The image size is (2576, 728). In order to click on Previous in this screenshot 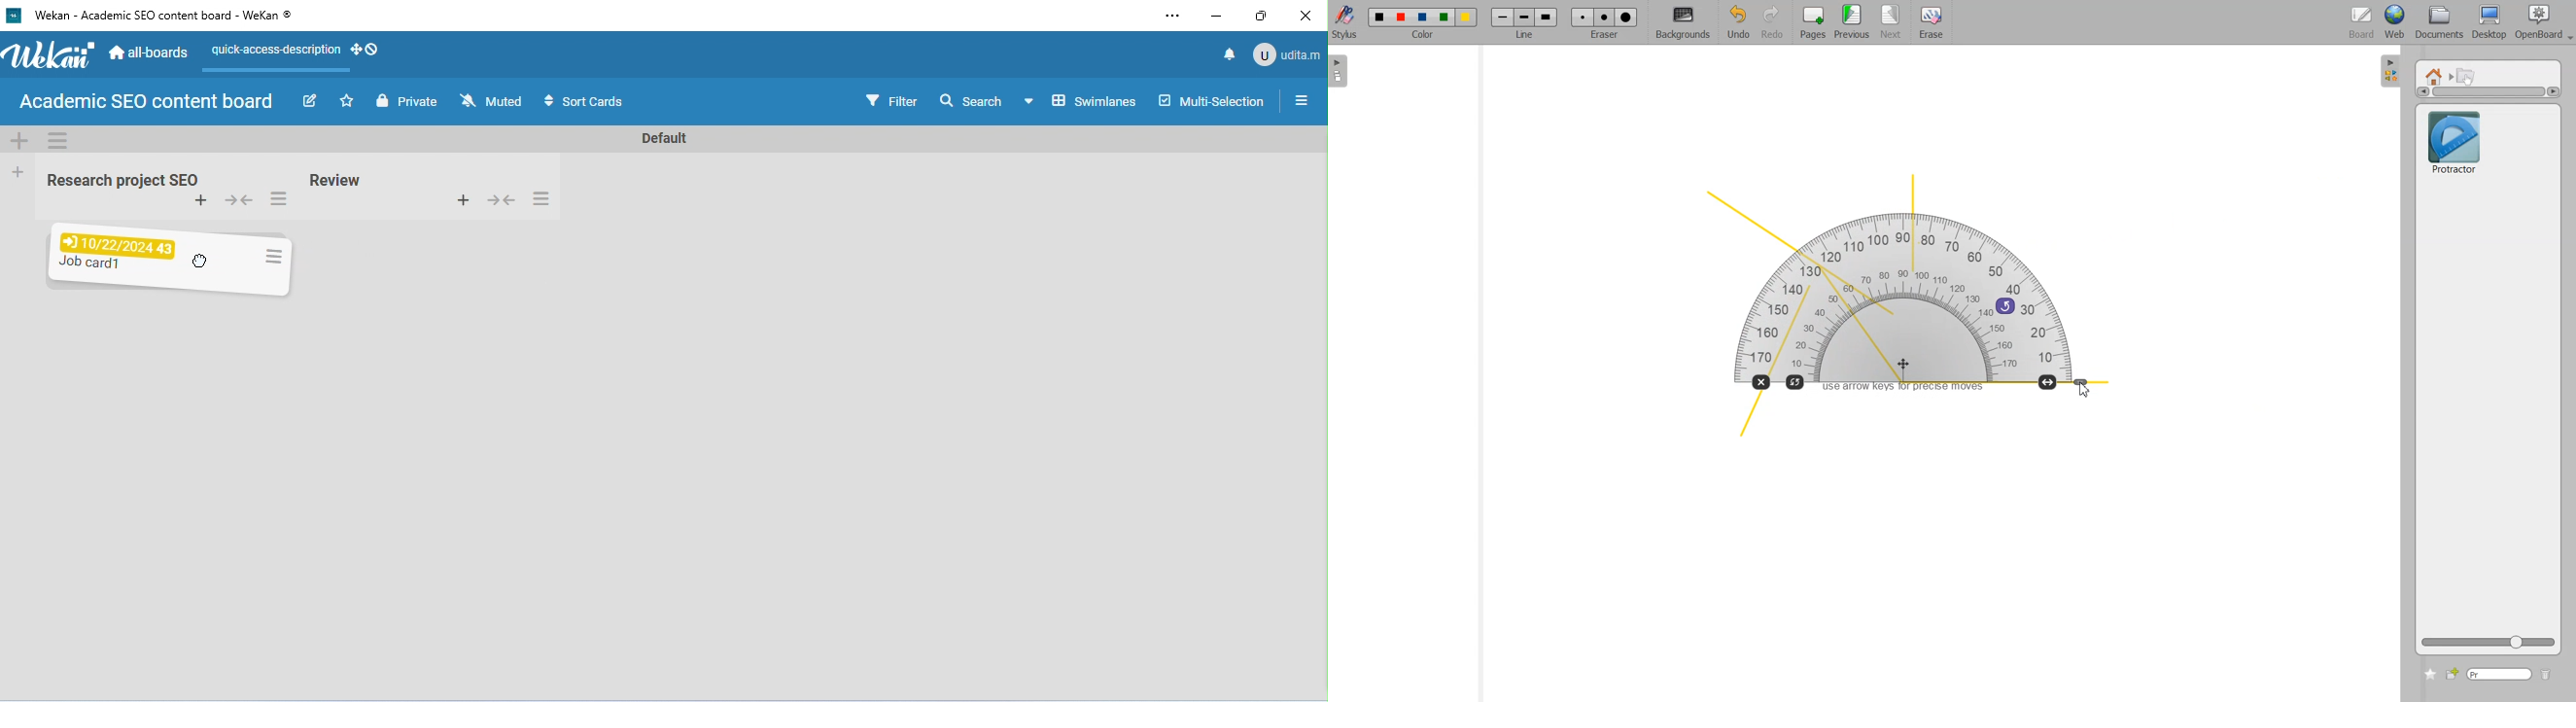, I will do `click(1854, 23)`.